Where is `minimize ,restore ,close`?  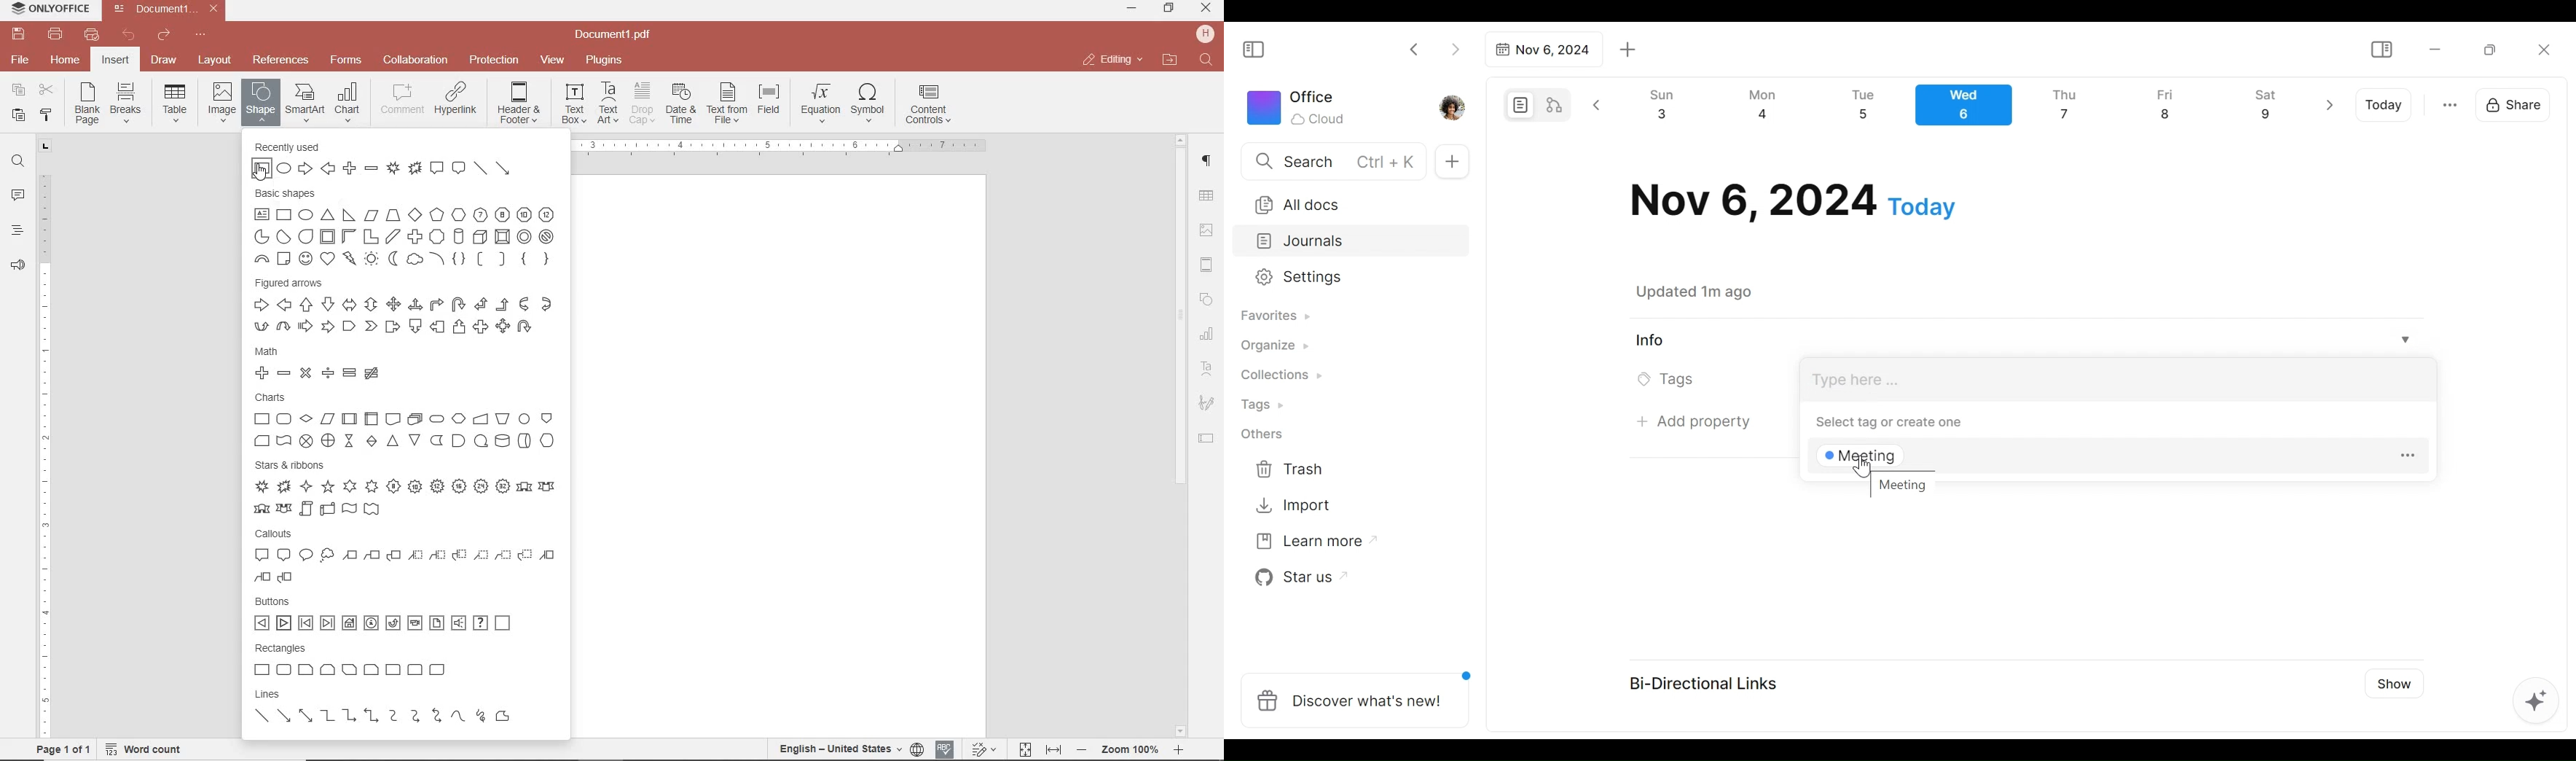 minimize ,restore ,close is located at coordinates (1209, 9).